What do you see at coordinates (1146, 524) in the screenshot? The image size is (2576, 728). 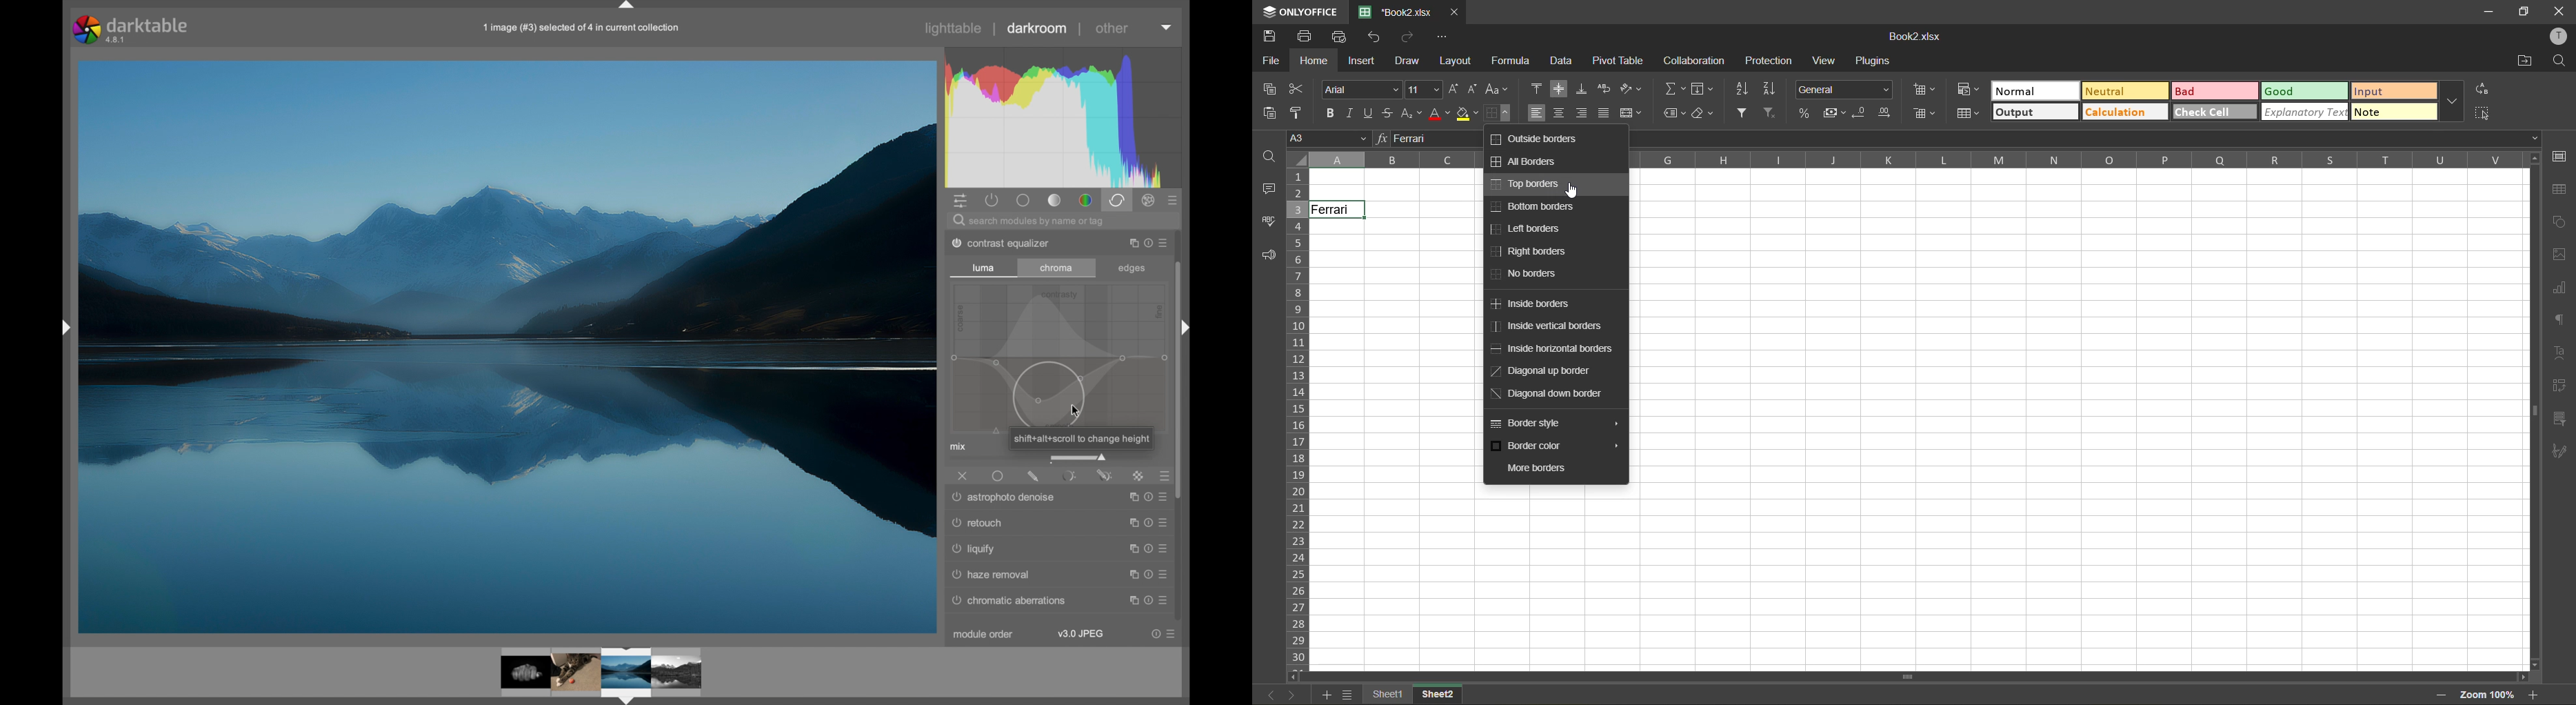 I see `more options` at bounding box center [1146, 524].